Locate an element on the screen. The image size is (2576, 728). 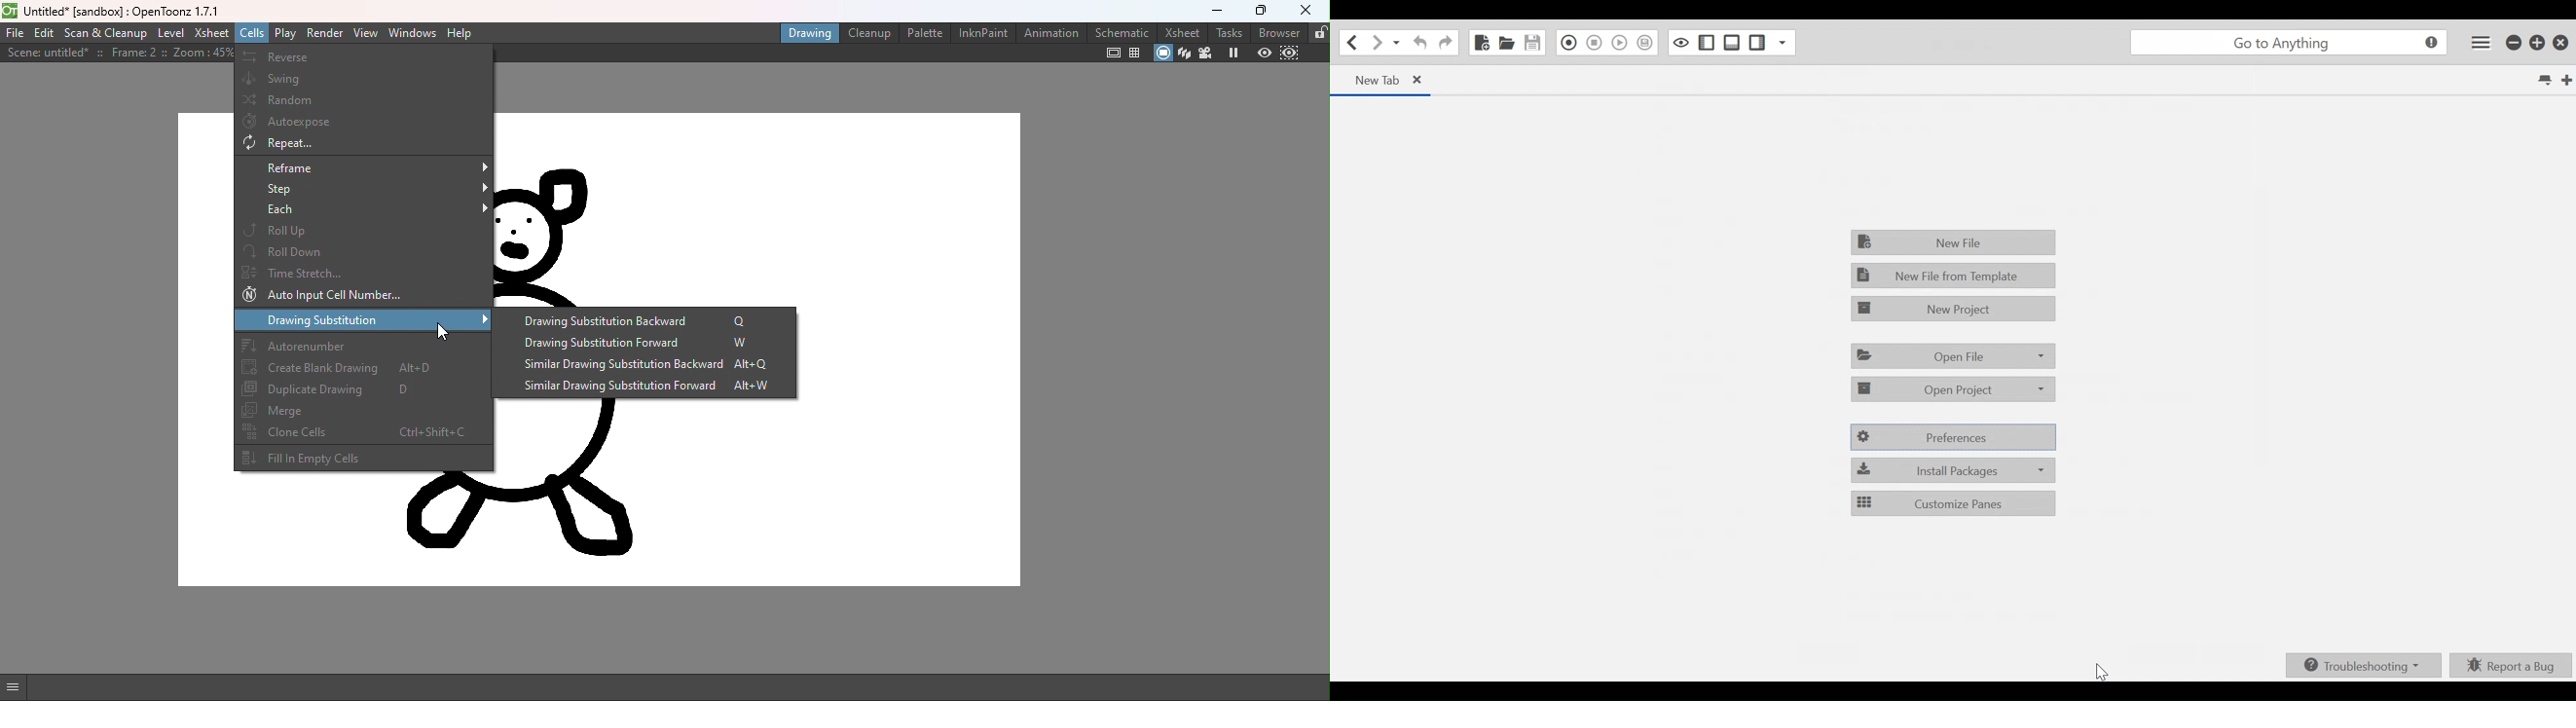
Tasks is located at coordinates (1231, 31).